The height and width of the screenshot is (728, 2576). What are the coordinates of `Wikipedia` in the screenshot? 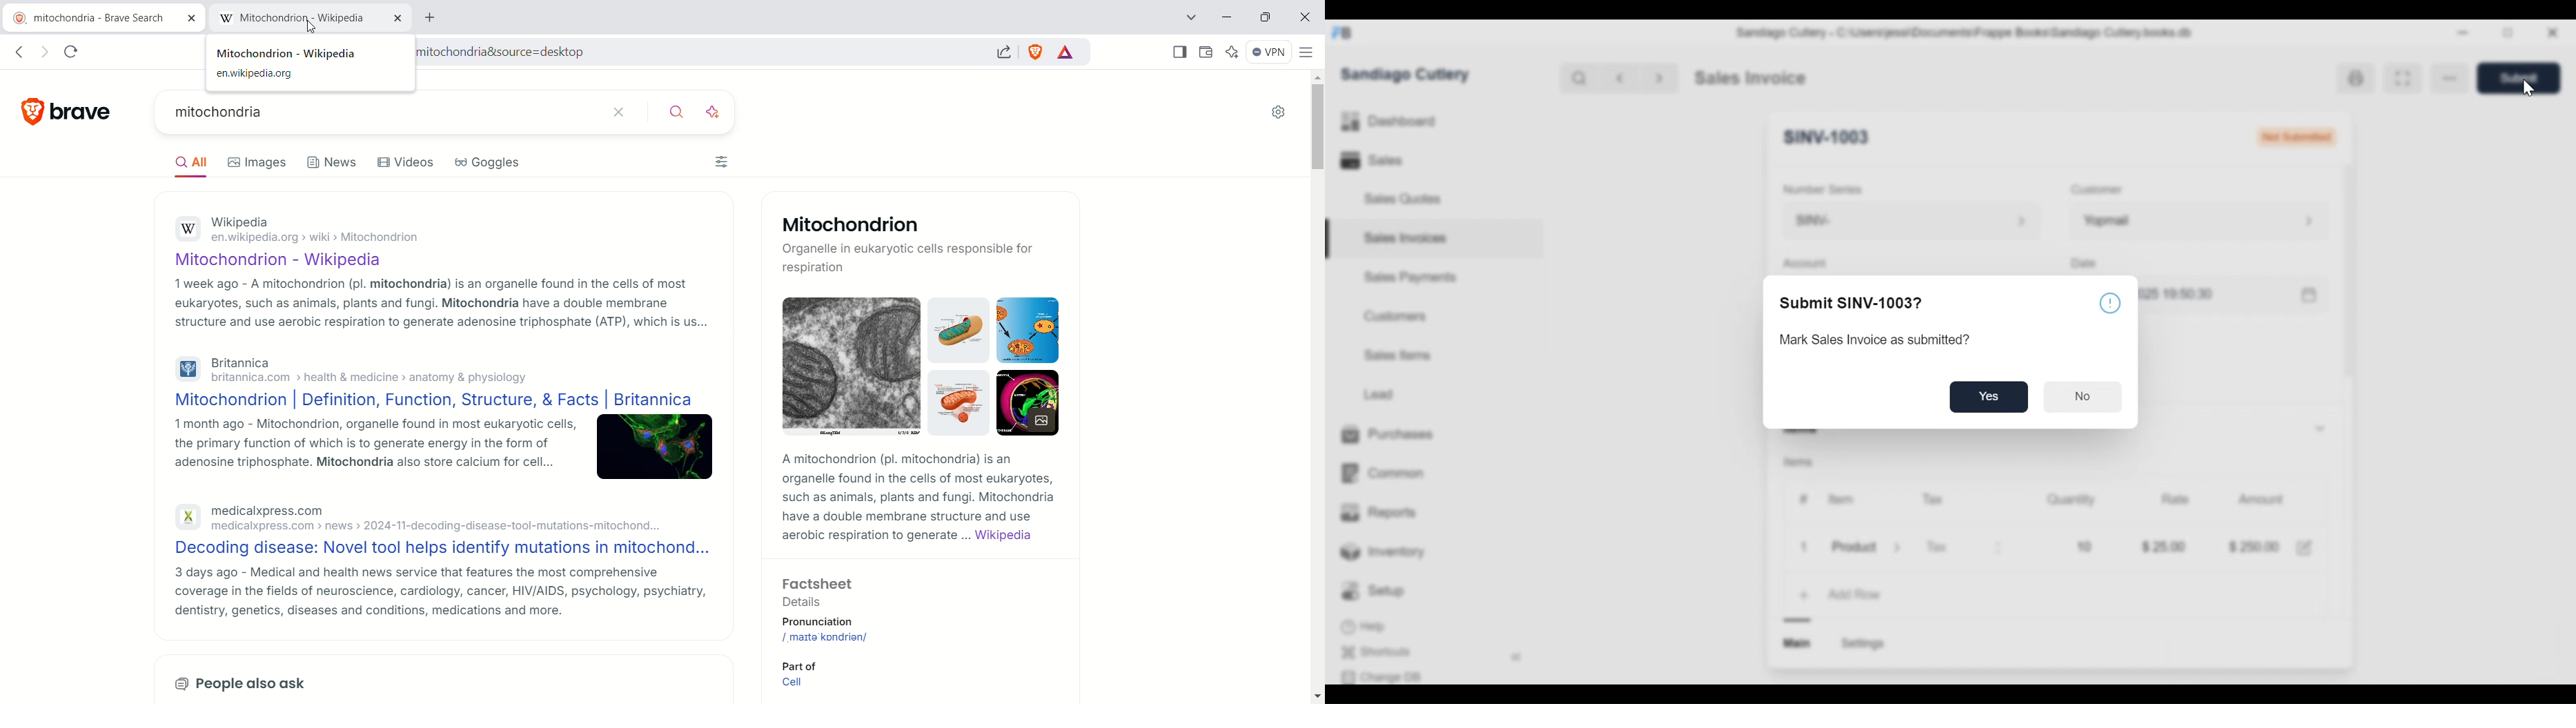 It's located at (240, 221).